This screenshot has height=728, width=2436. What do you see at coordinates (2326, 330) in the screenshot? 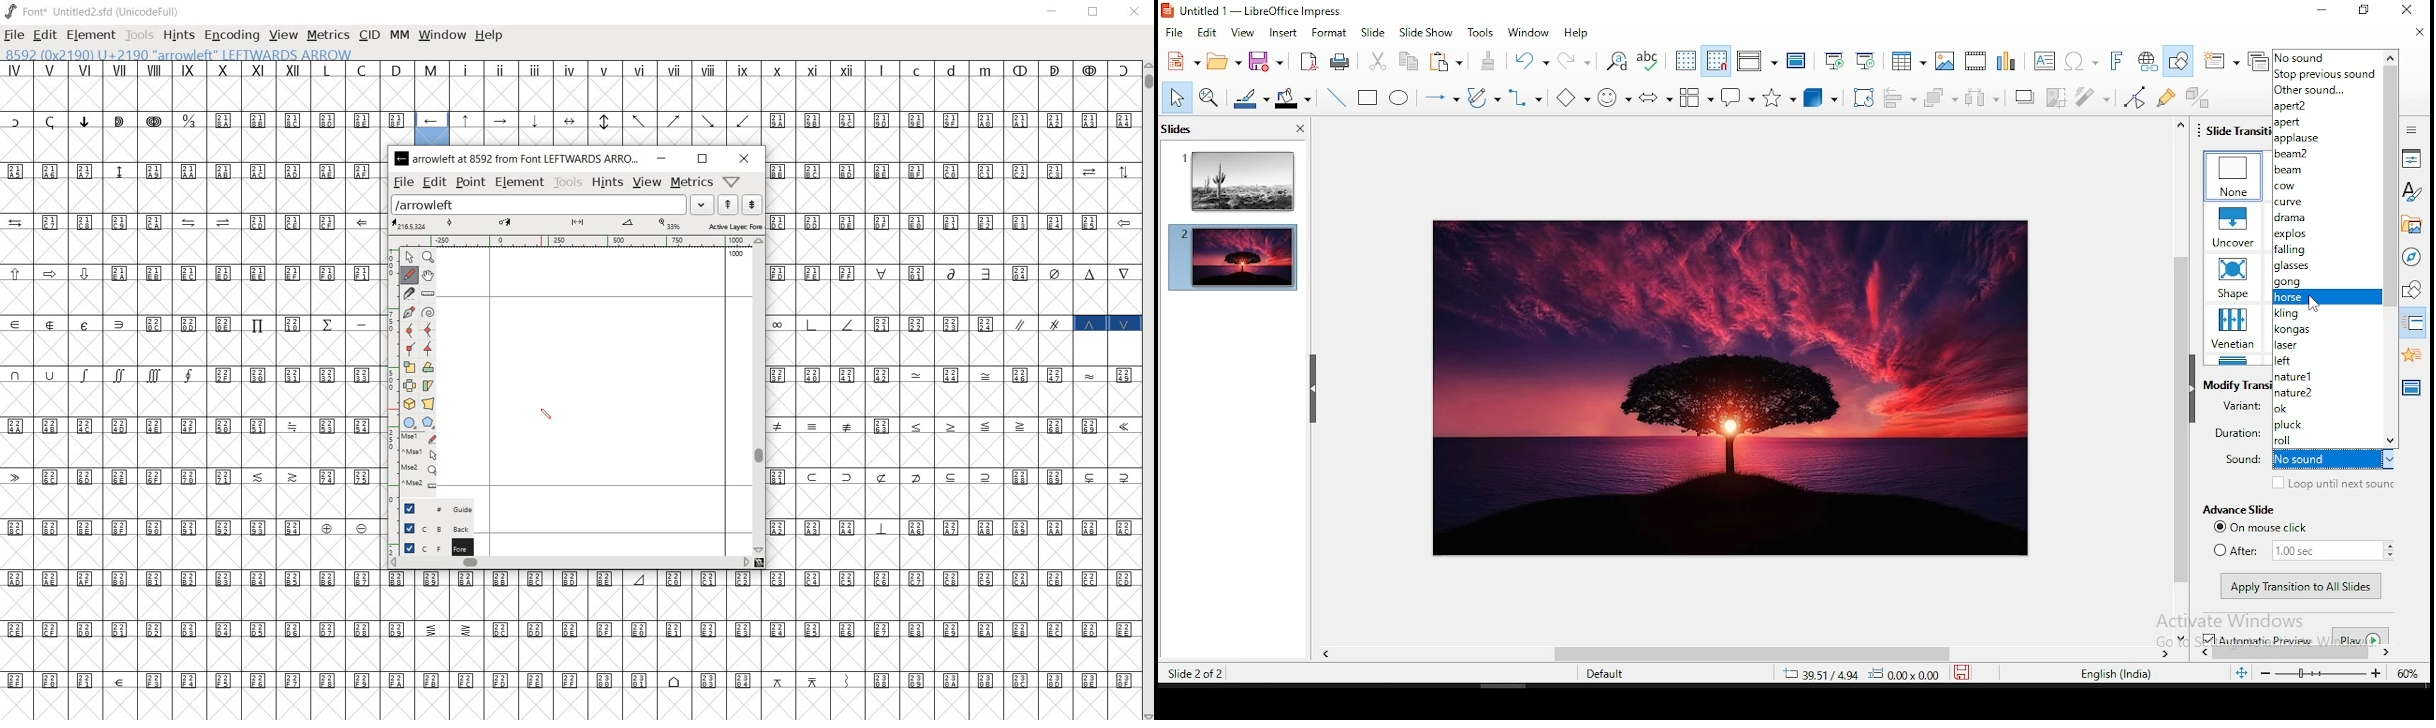
I see `kongas` at bounding box center [2326, 330].